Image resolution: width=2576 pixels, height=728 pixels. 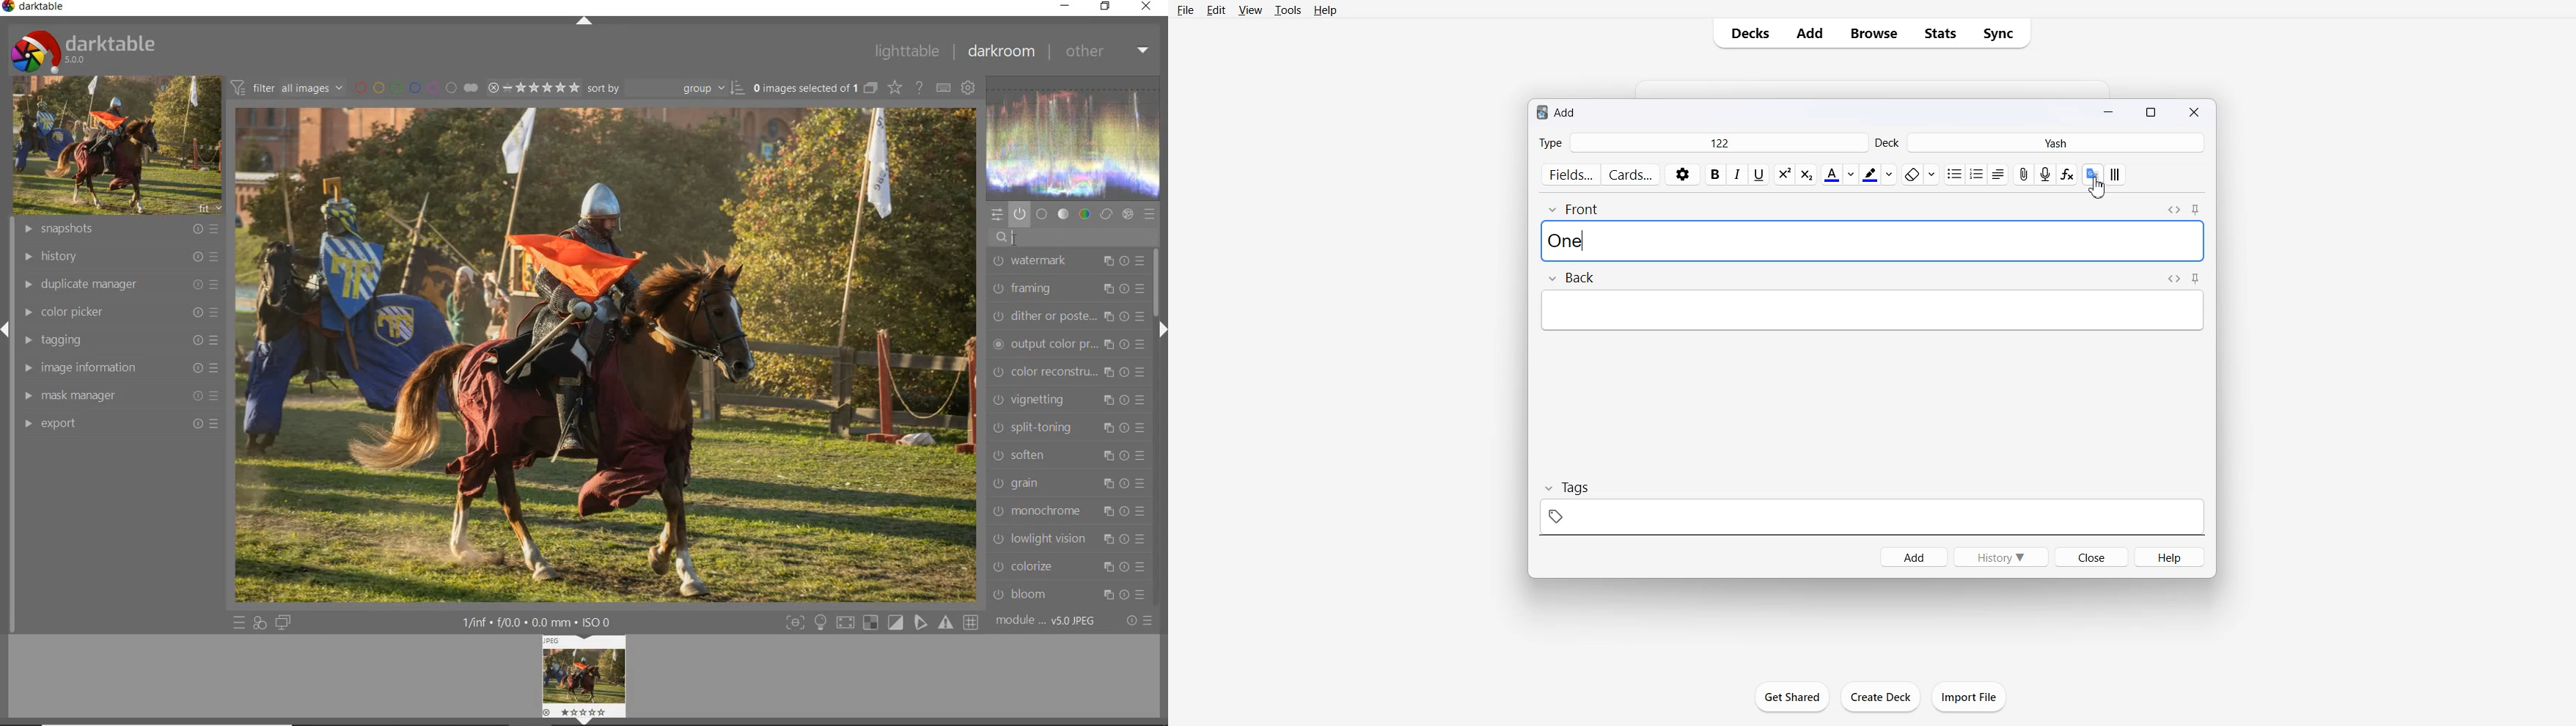 What do you see at coordinates (1128, 213) in the screenshot?
I see `effect` at bounding box center [1128, 213].